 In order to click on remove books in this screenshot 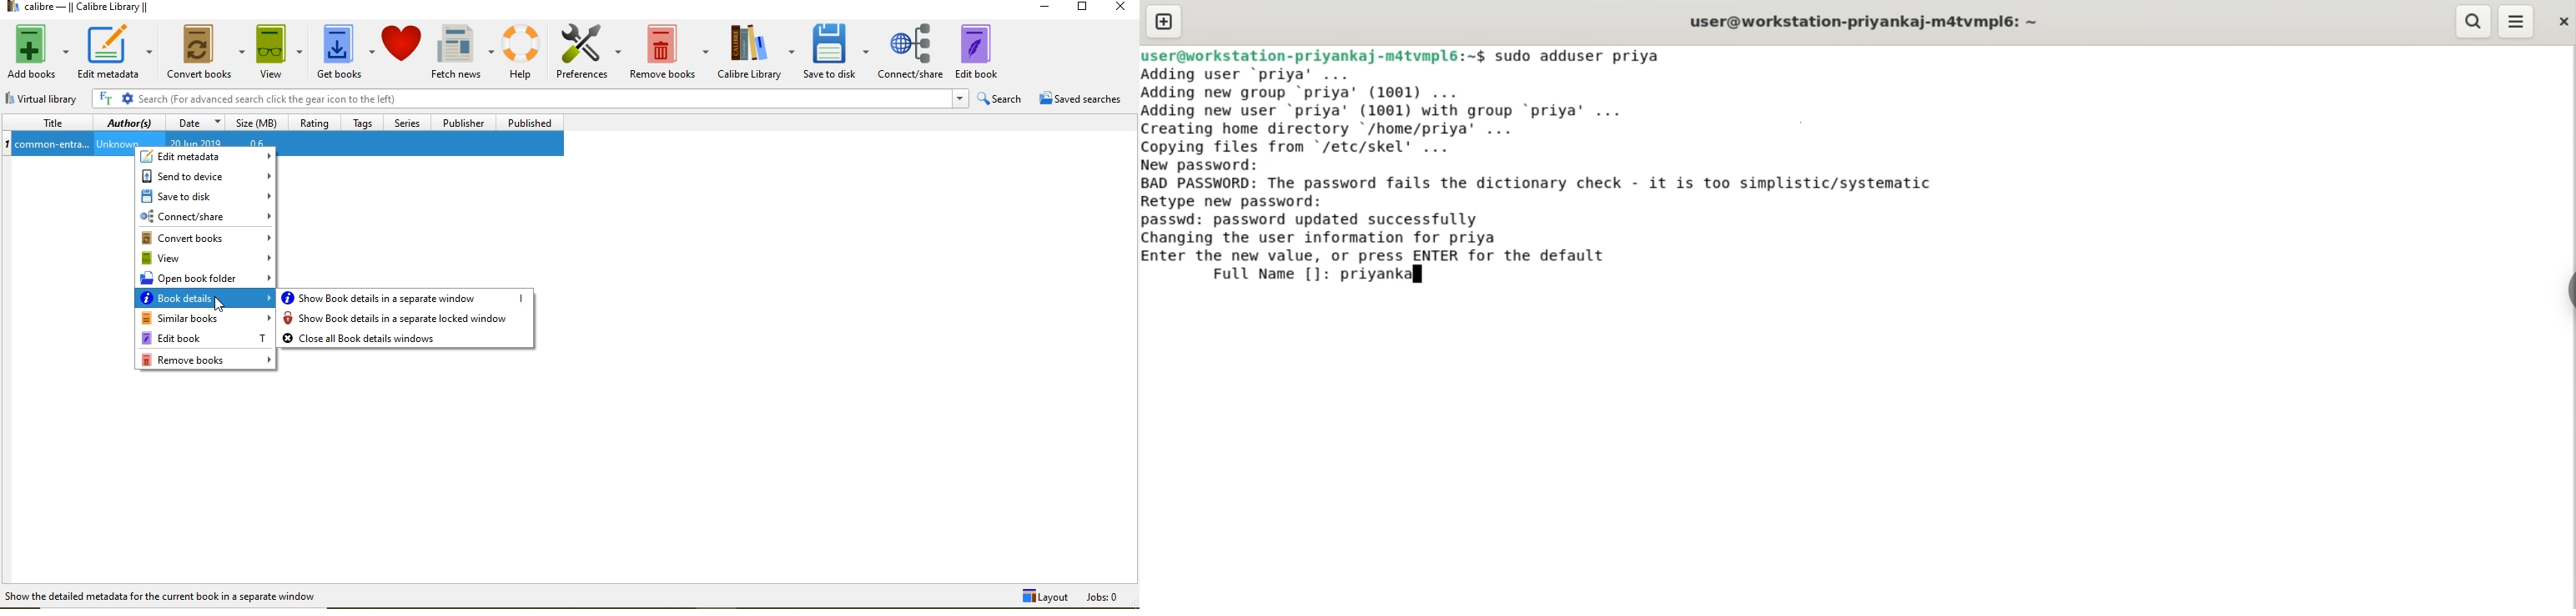, I will do `click(208, 360)`.